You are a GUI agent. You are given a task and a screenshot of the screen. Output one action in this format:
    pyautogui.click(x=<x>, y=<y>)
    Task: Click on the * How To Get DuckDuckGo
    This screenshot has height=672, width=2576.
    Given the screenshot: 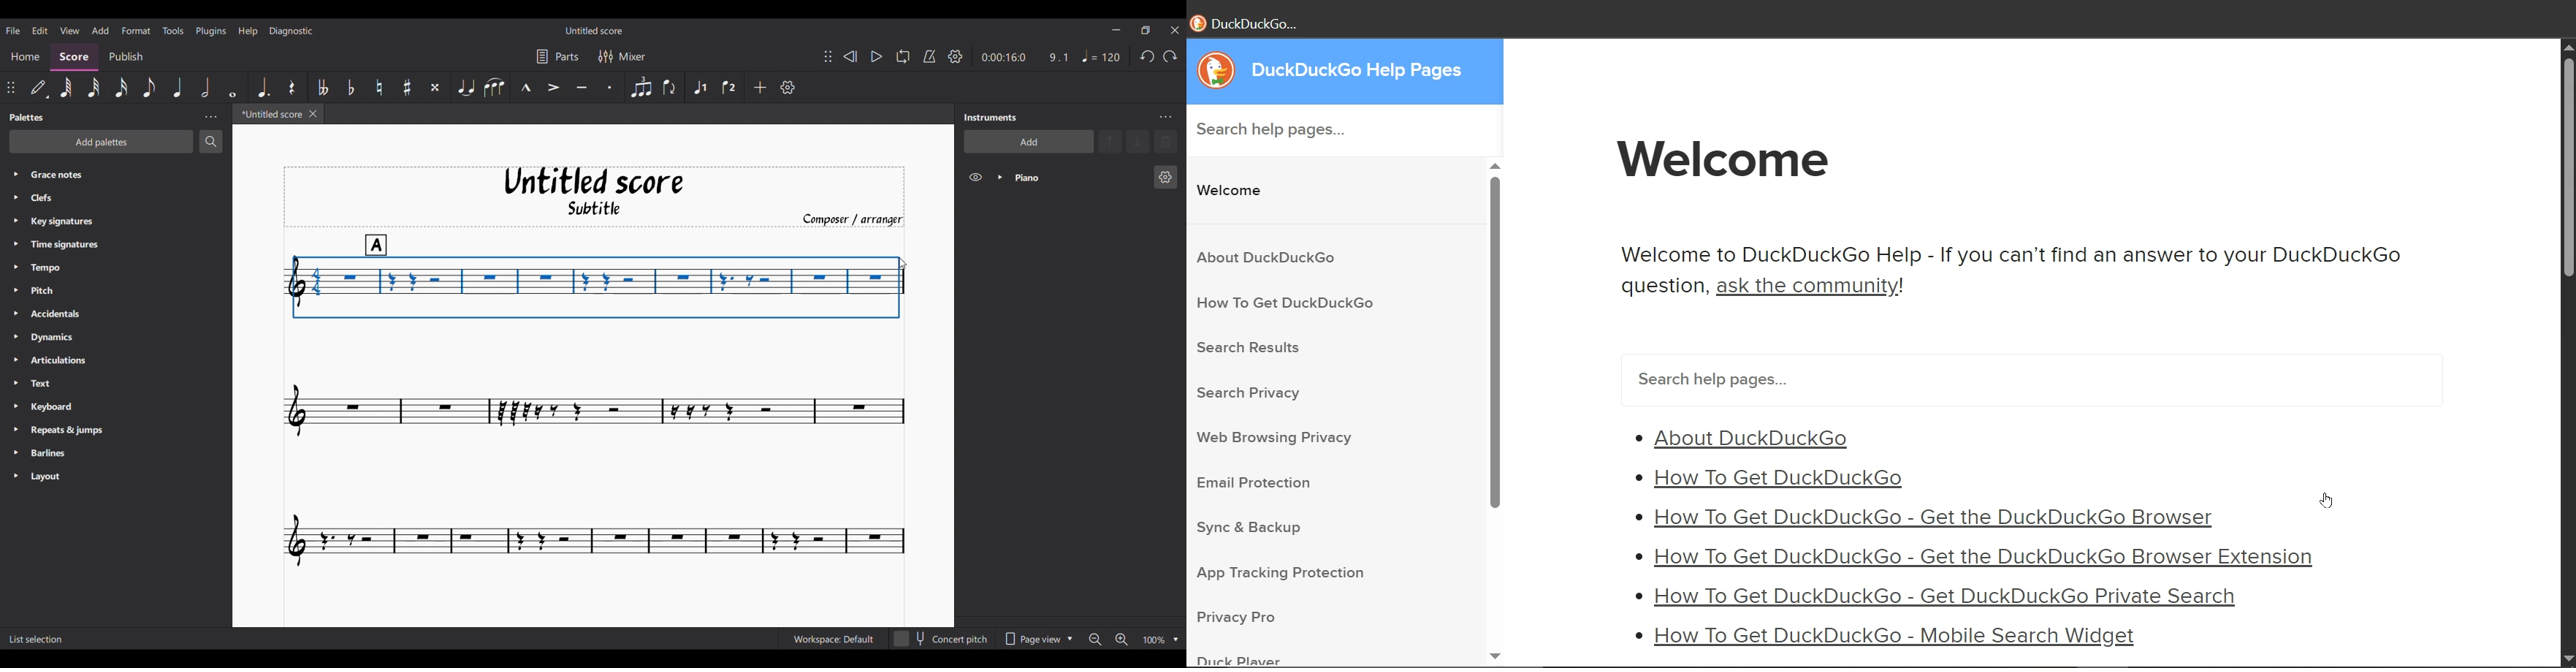 What is the action you would take?
    pyautogui.click(x=1770, y=478)
    